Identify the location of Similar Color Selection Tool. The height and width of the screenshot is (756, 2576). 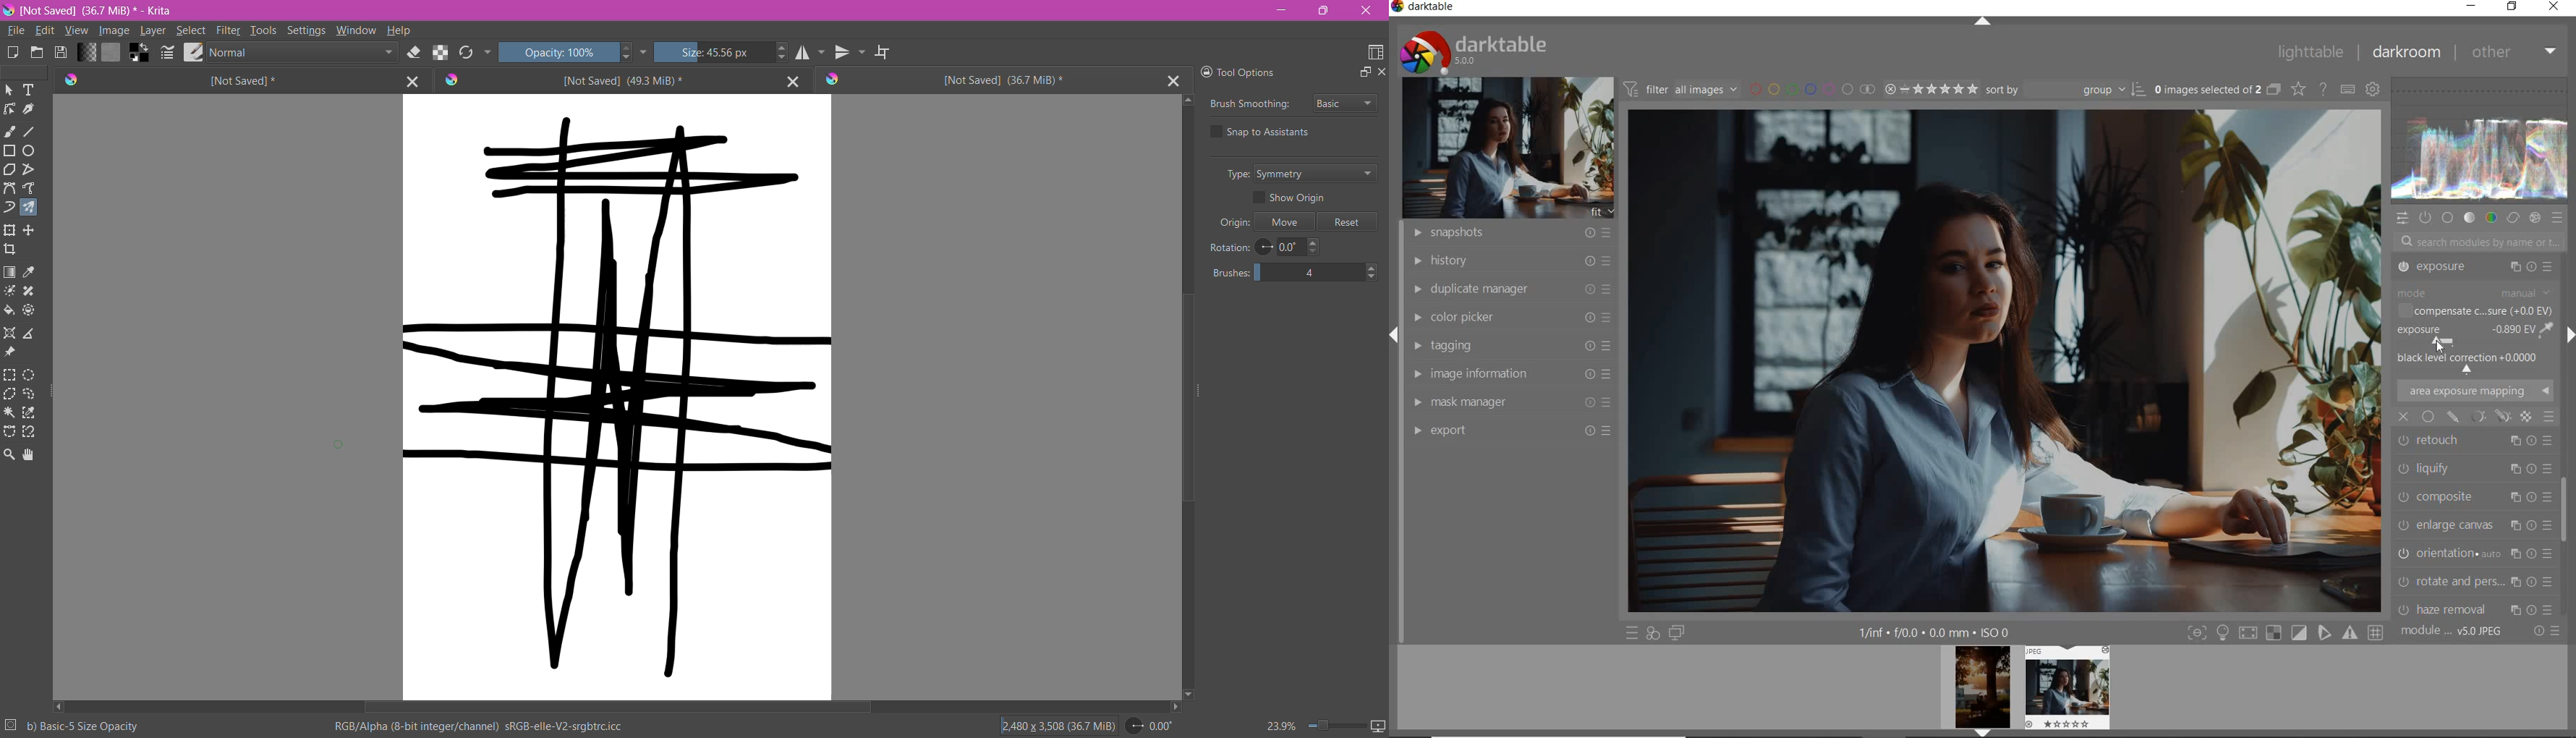
(29, 412).